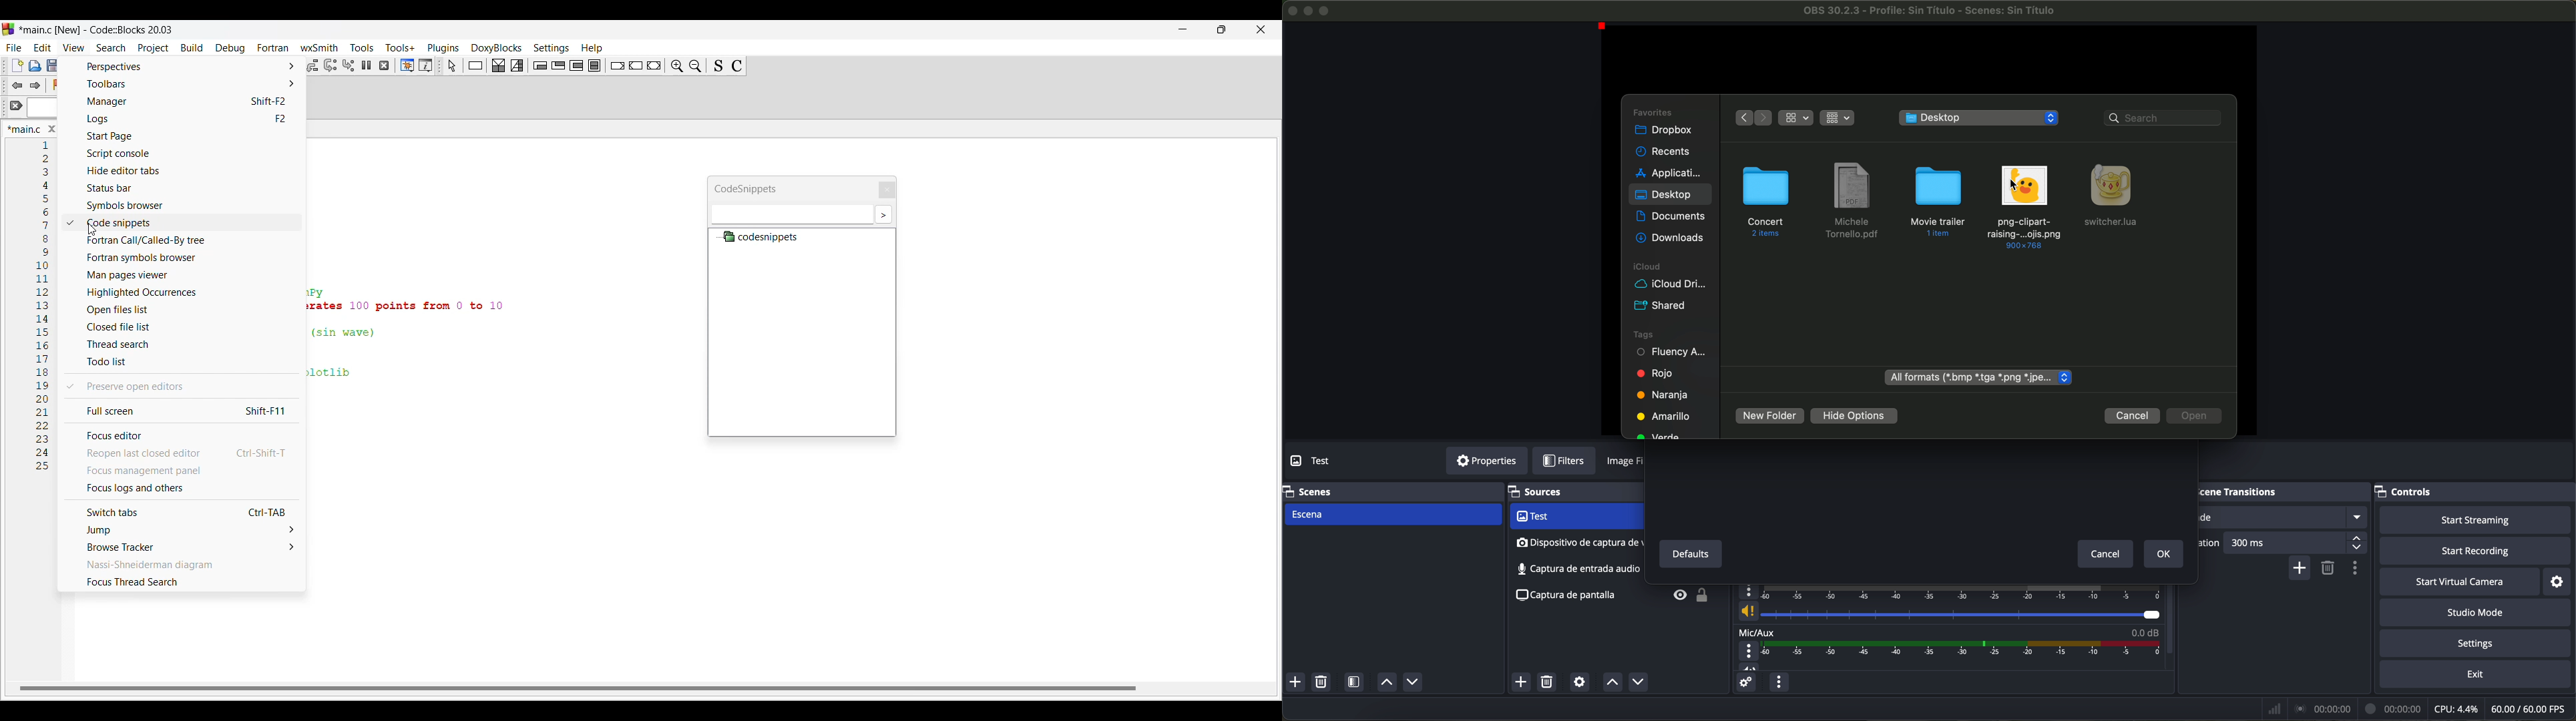 This screenshot has width=2576, height=728. Describe the element at coordinates (2329, 568) in the screenshot. I see `remove configurable transition` at that location.